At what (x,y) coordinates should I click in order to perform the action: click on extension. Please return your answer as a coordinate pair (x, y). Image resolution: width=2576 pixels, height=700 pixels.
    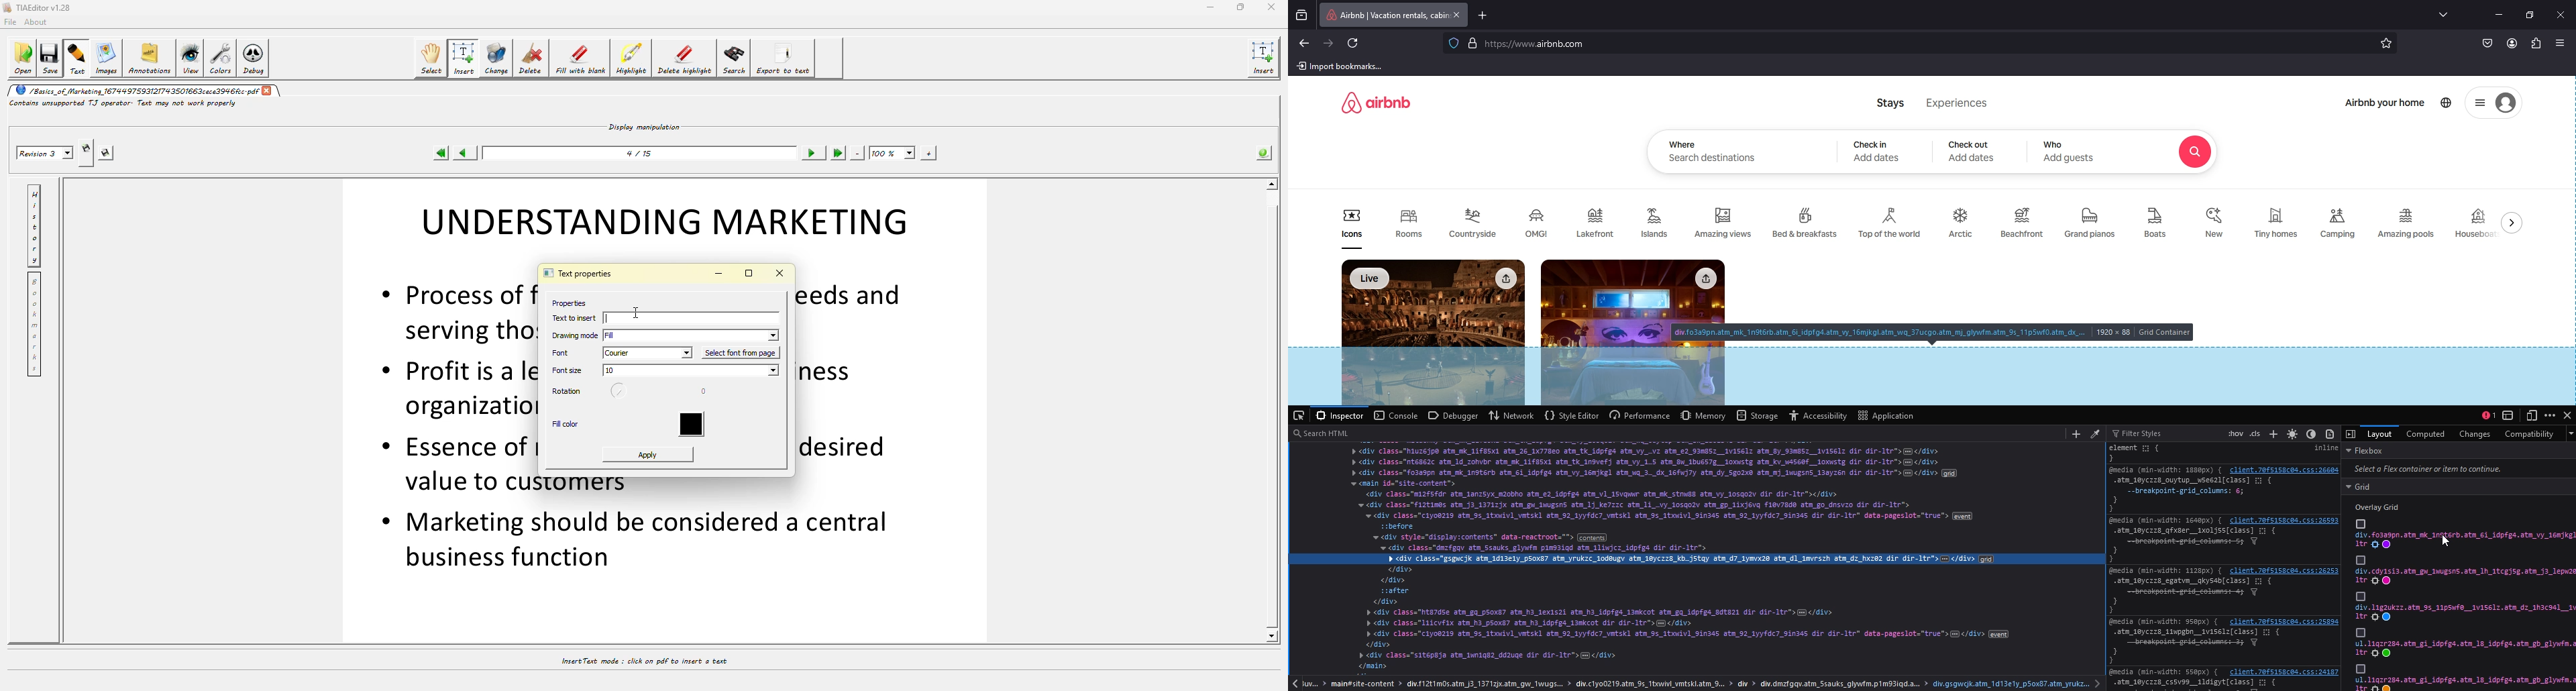
    Looking at the image, I should click on (2536, 44).